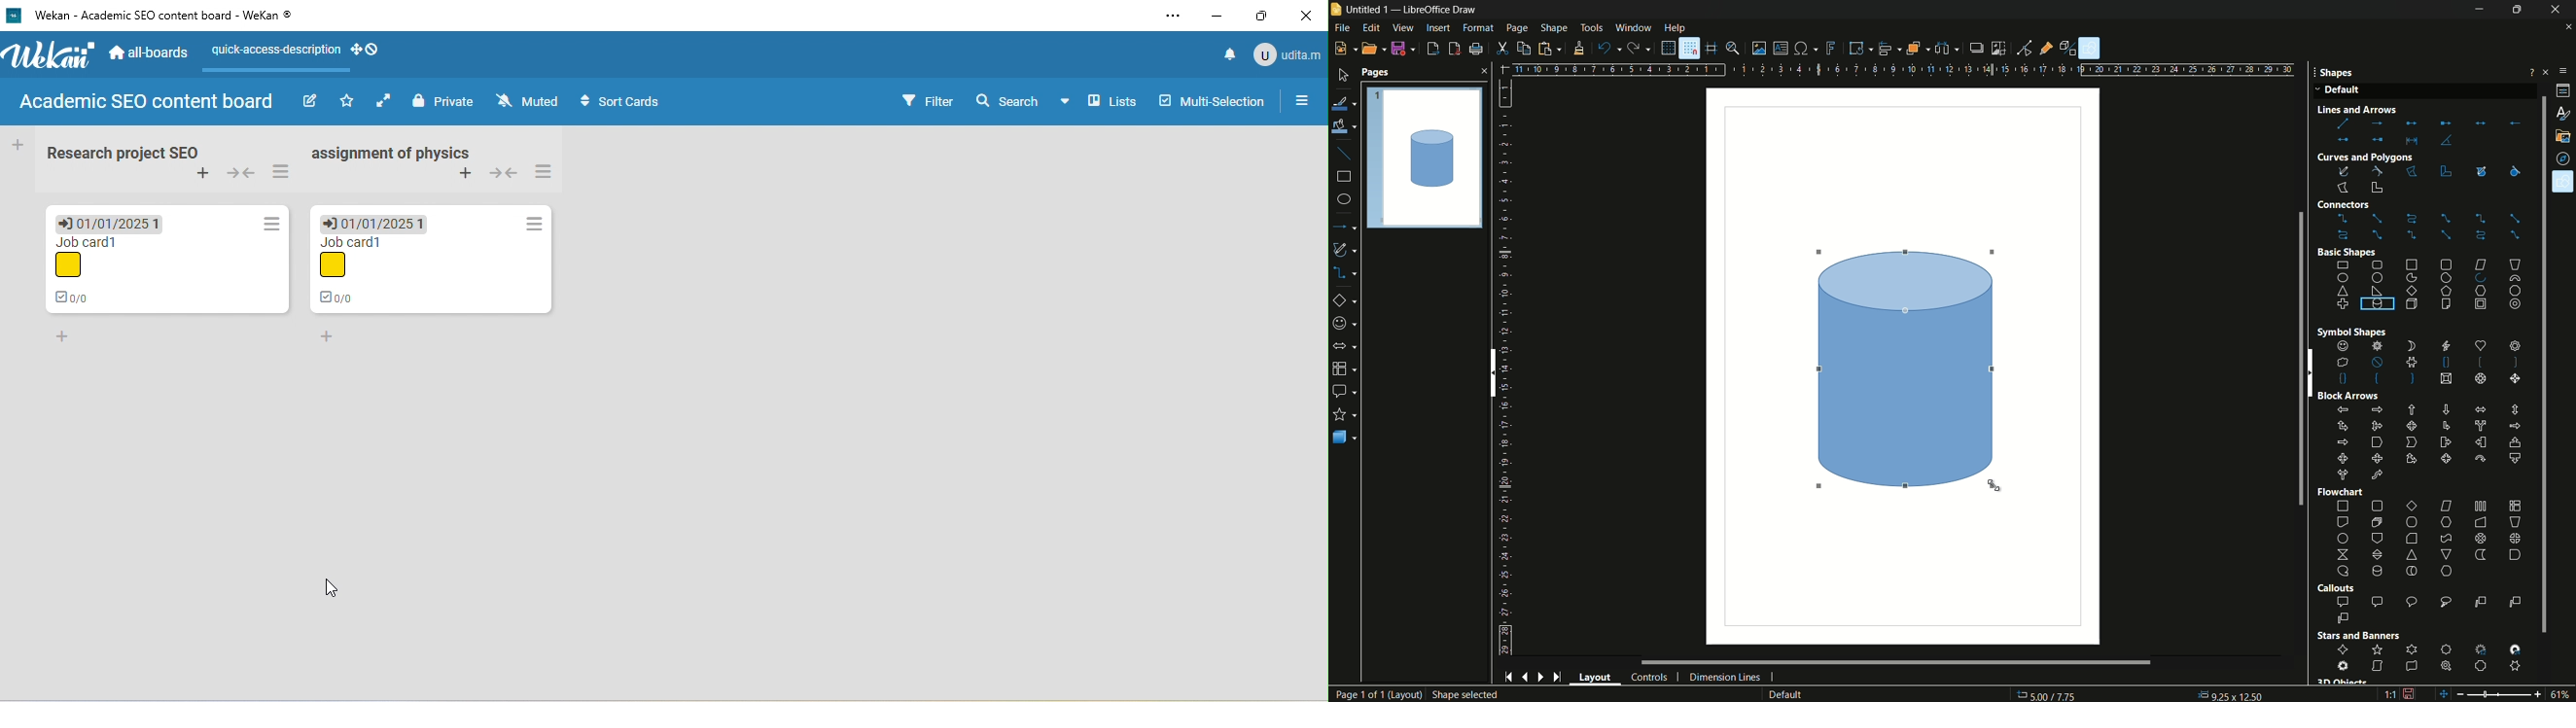 The image size is (2576, 728). I want to click on muted, so click(531, 101).